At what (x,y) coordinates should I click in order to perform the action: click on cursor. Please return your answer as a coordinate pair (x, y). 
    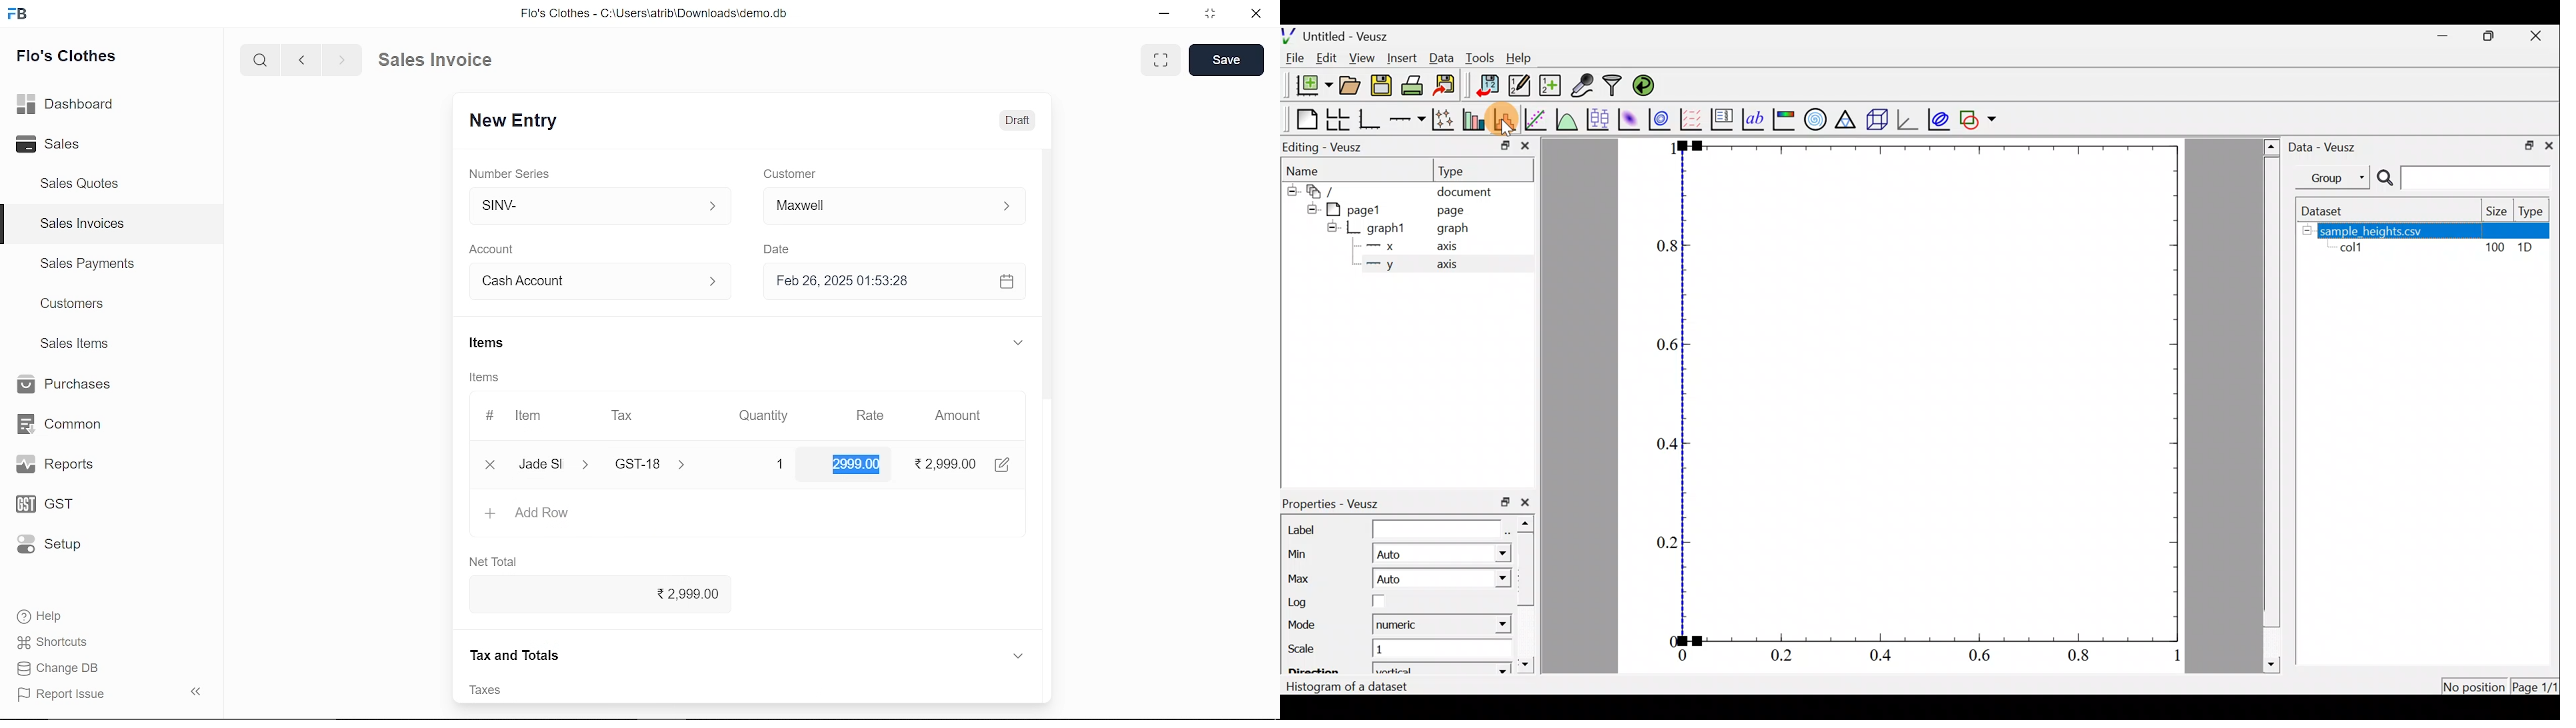
    Looking at the image, I should click on (882, 470).